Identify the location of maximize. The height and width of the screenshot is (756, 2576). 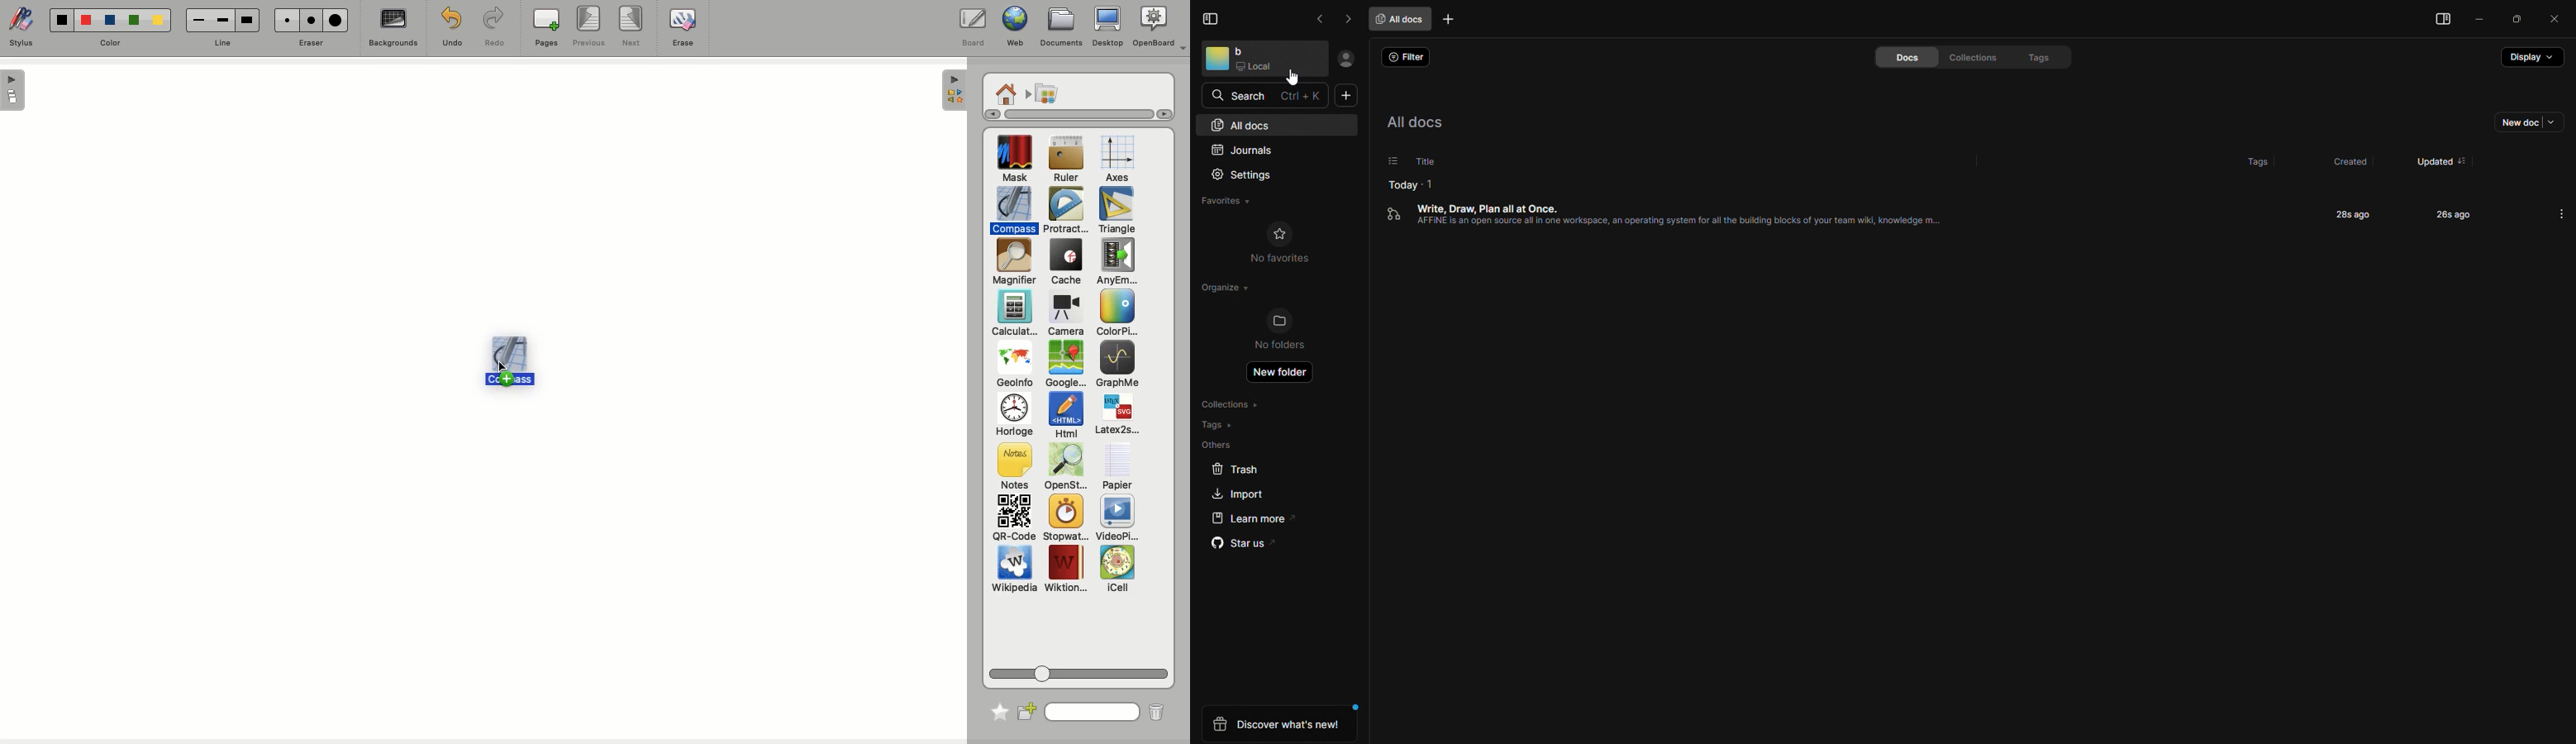
(2518, 20).